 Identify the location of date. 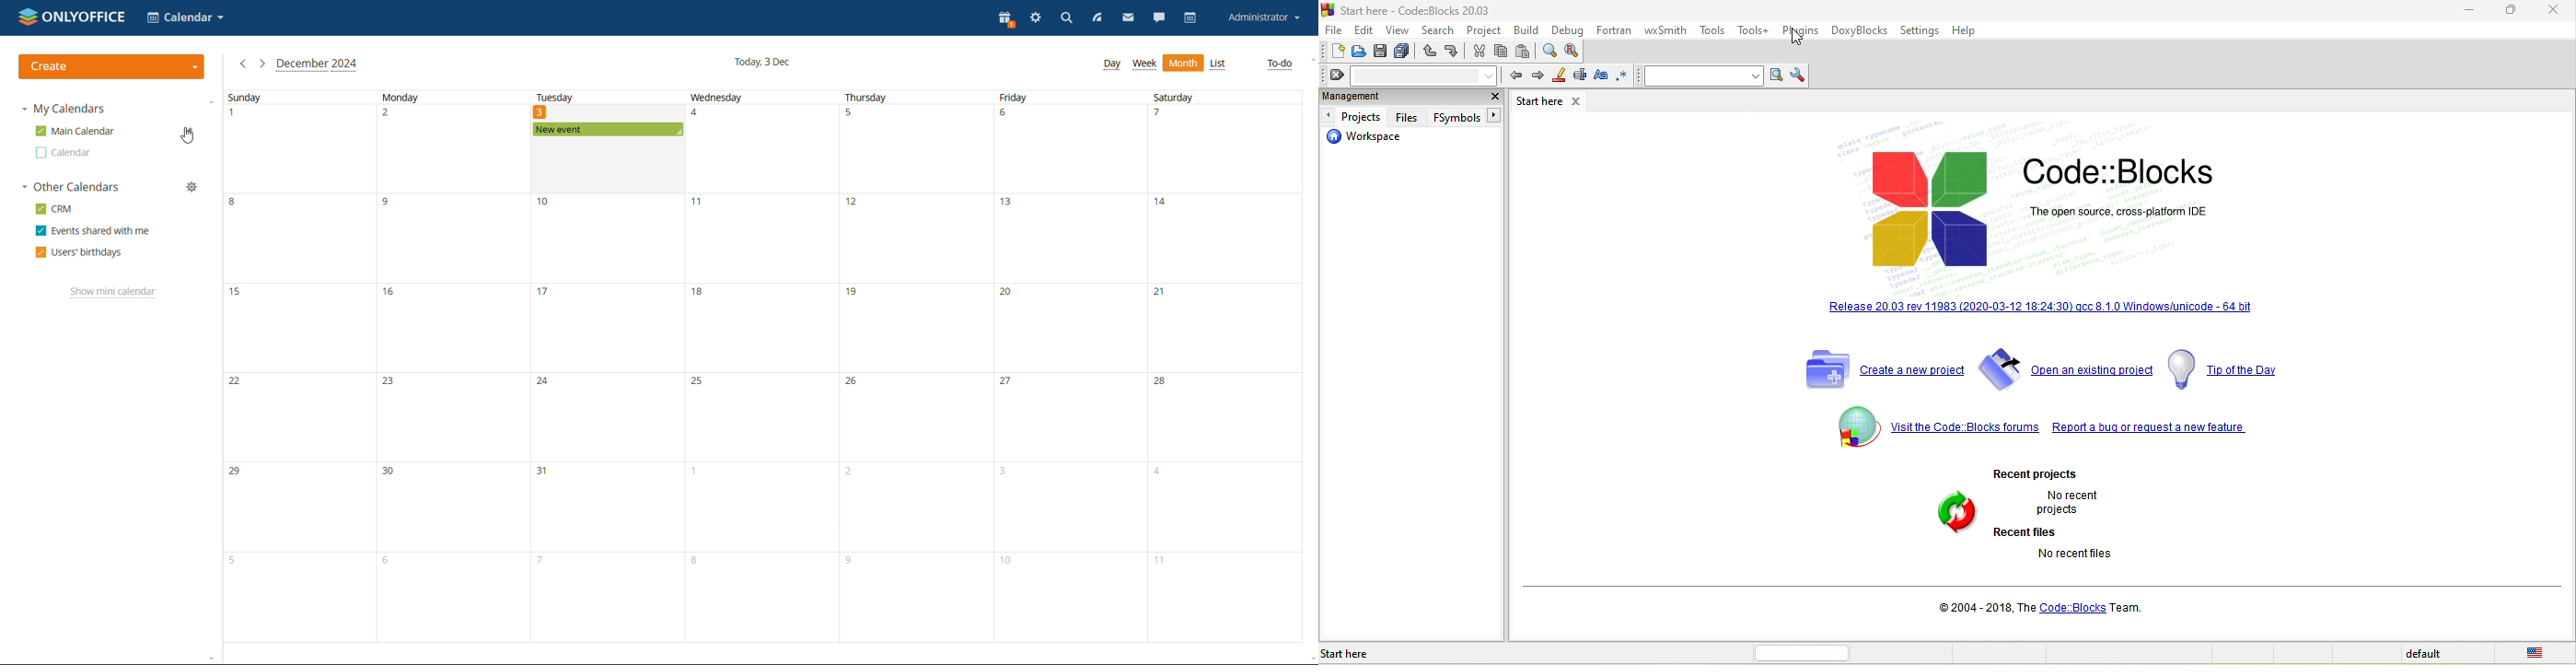
(757, 148).